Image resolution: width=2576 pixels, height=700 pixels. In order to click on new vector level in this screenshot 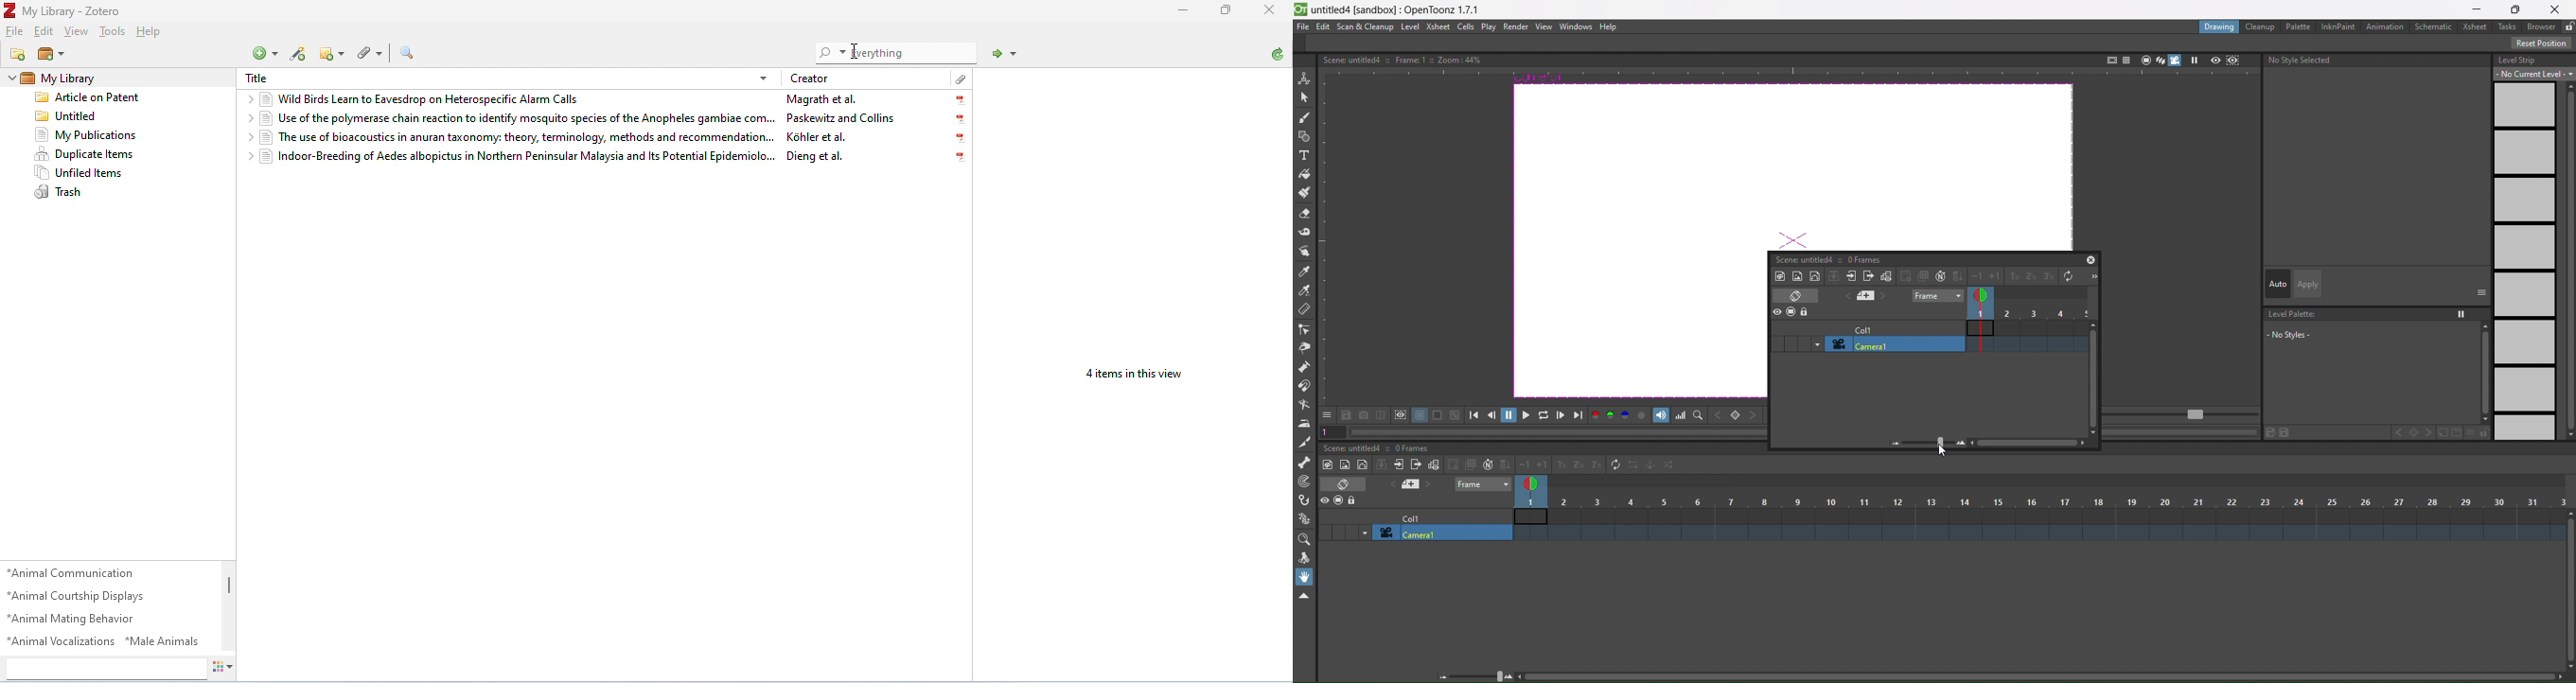, I will do `click(1362, 465)`.